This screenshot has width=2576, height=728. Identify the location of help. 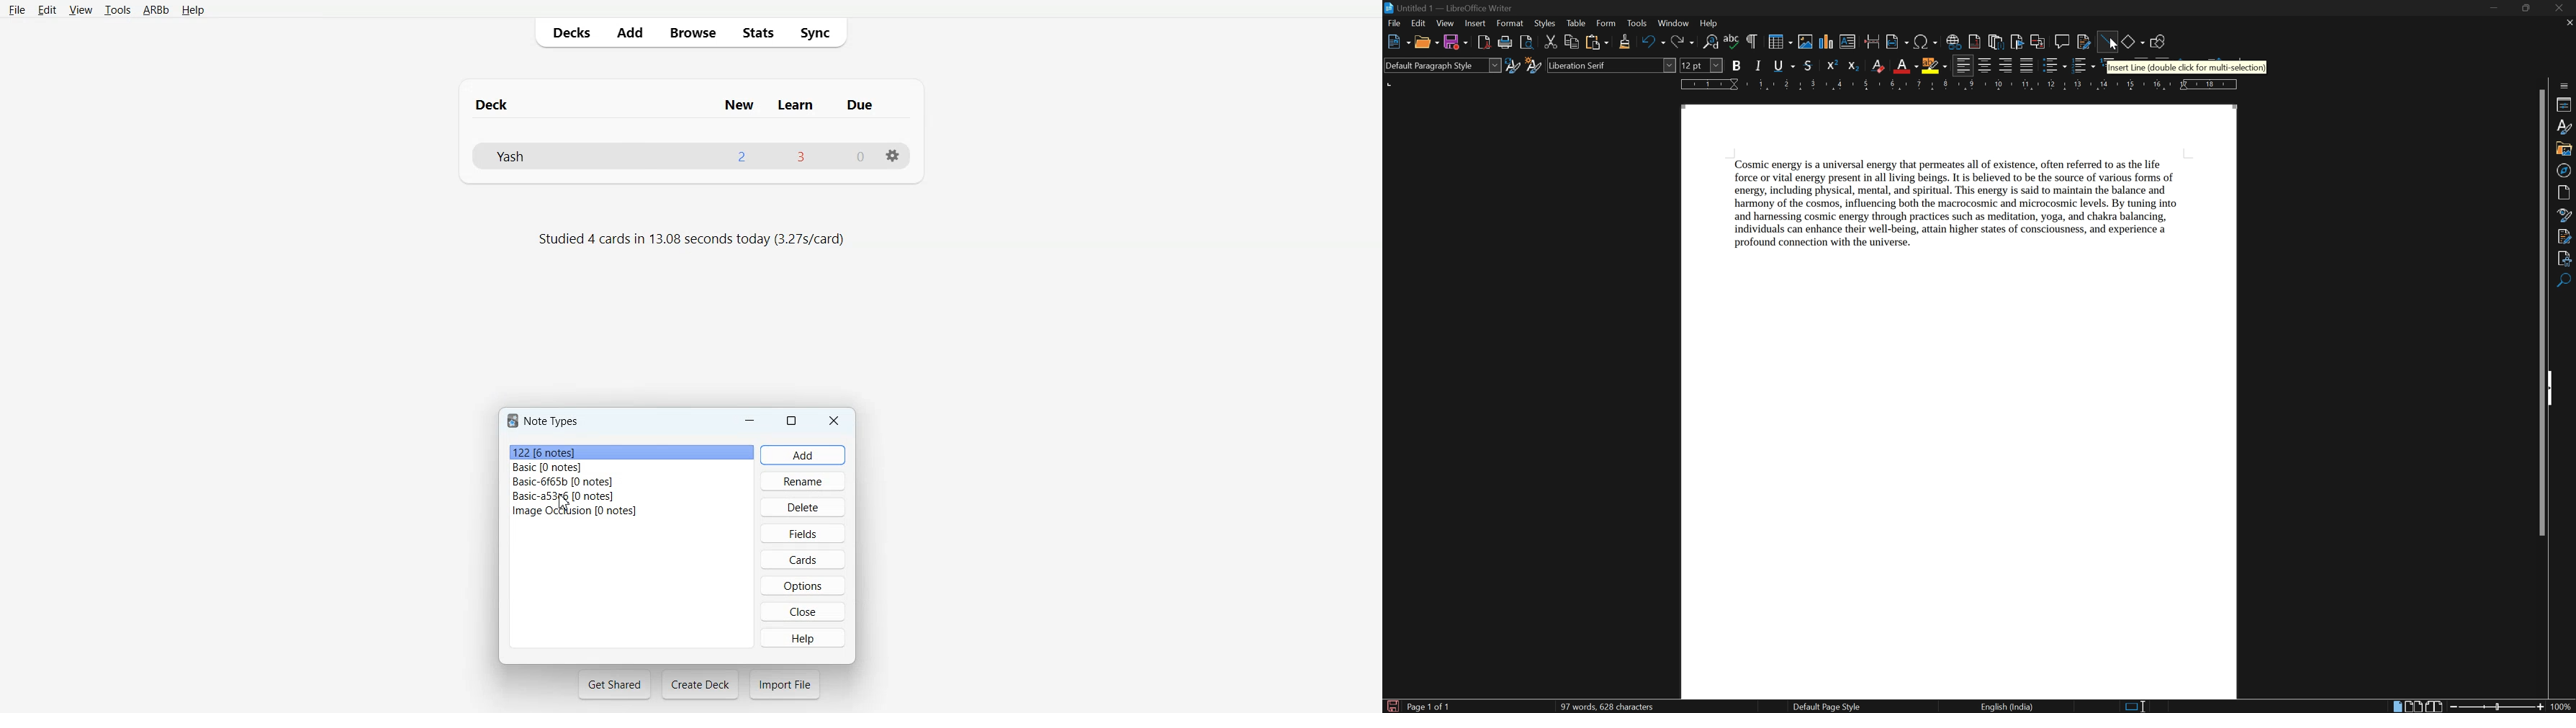
(1712, 24).